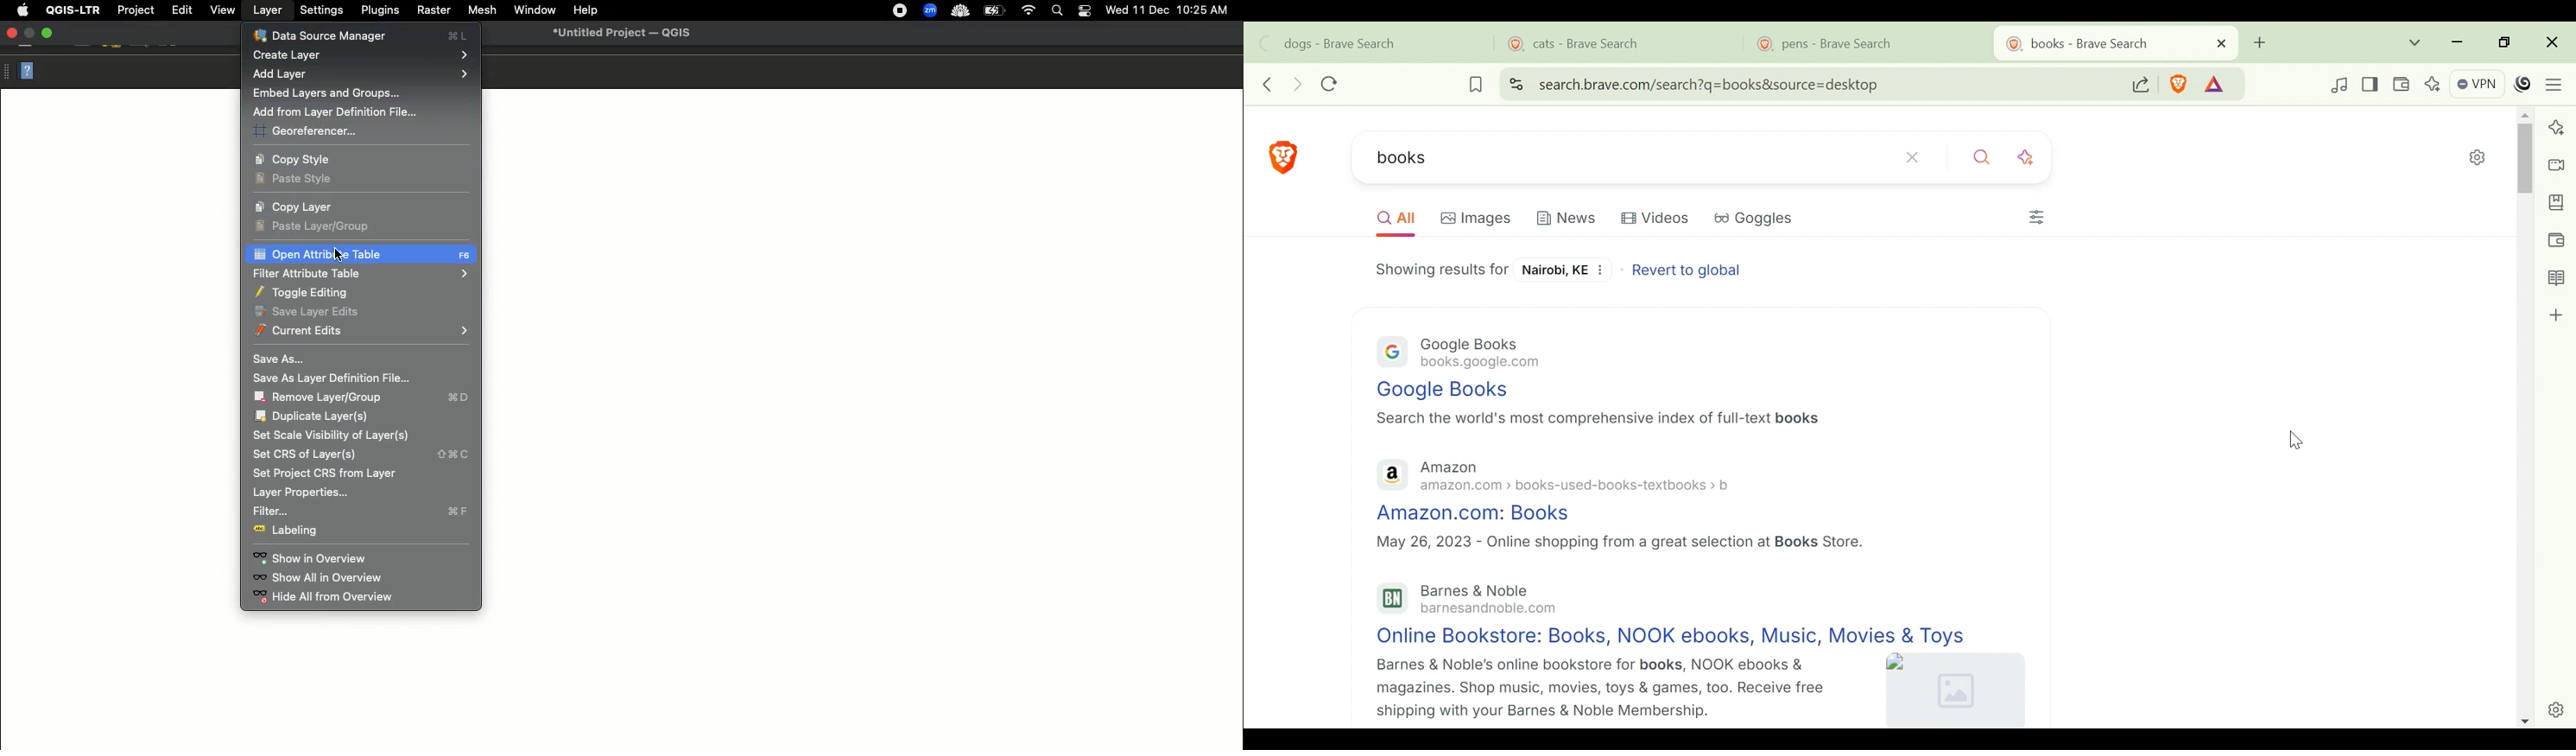  Describe the element at coordinates (2557, 317) in the screenshot. I see `Add to sidebar` at that location.